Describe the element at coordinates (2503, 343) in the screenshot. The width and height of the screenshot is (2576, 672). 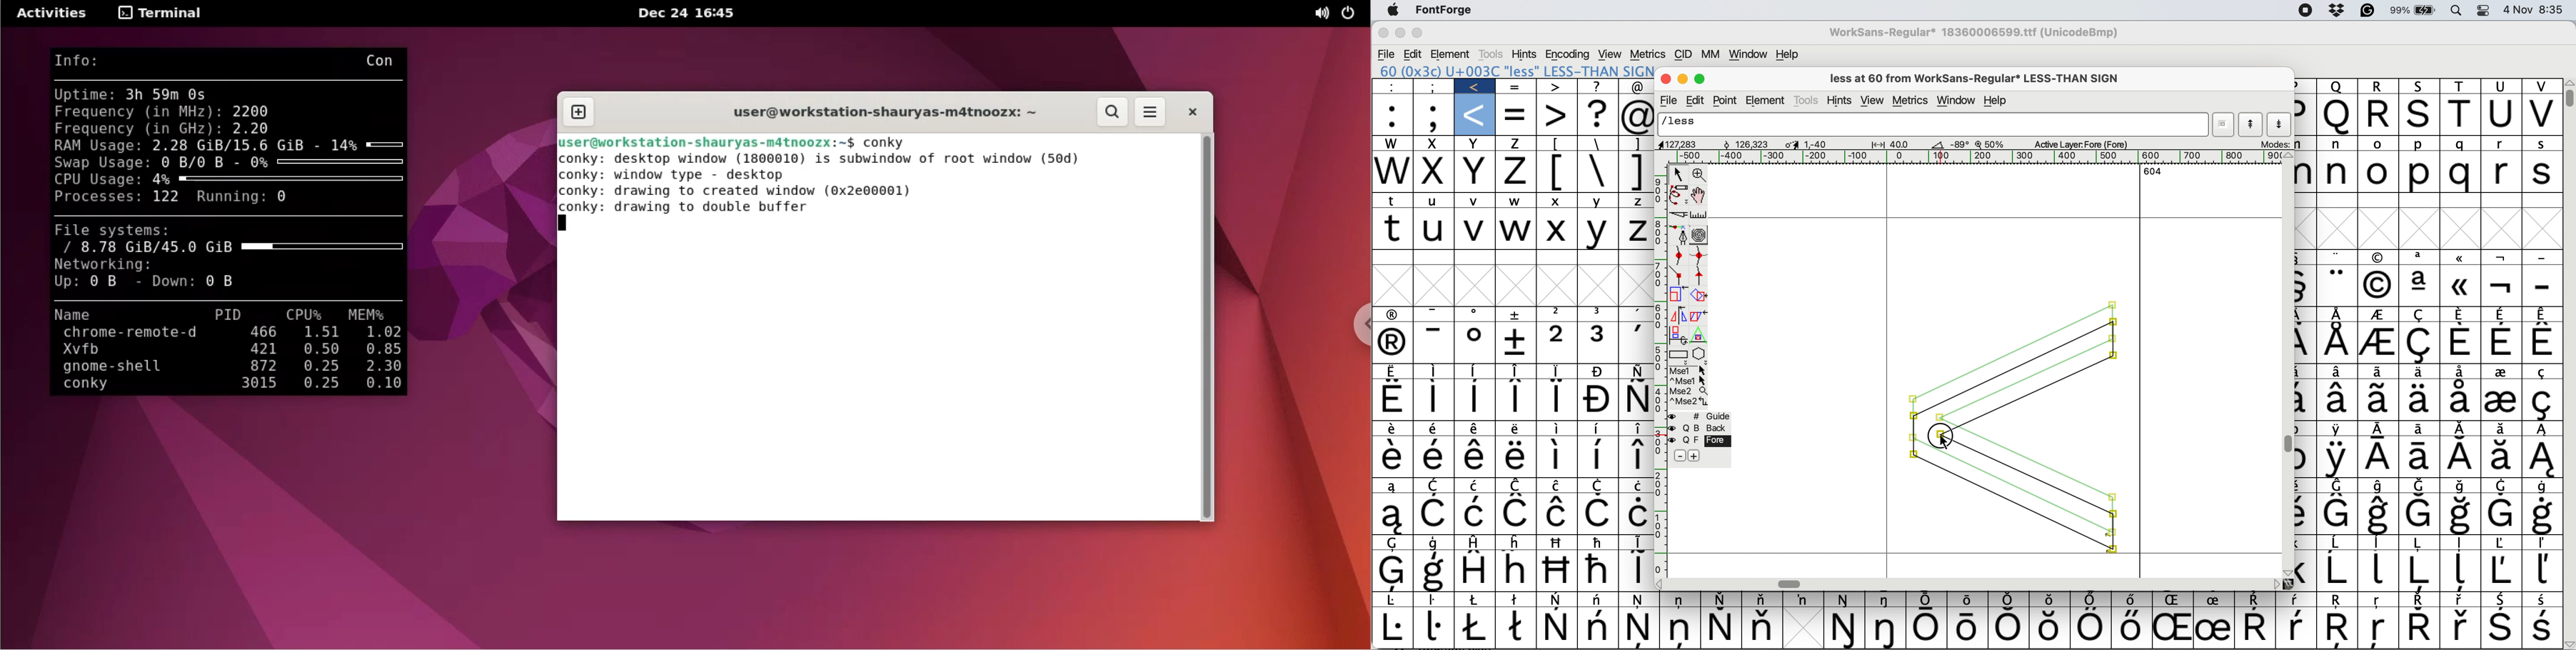
I see `Symbol` at that location.